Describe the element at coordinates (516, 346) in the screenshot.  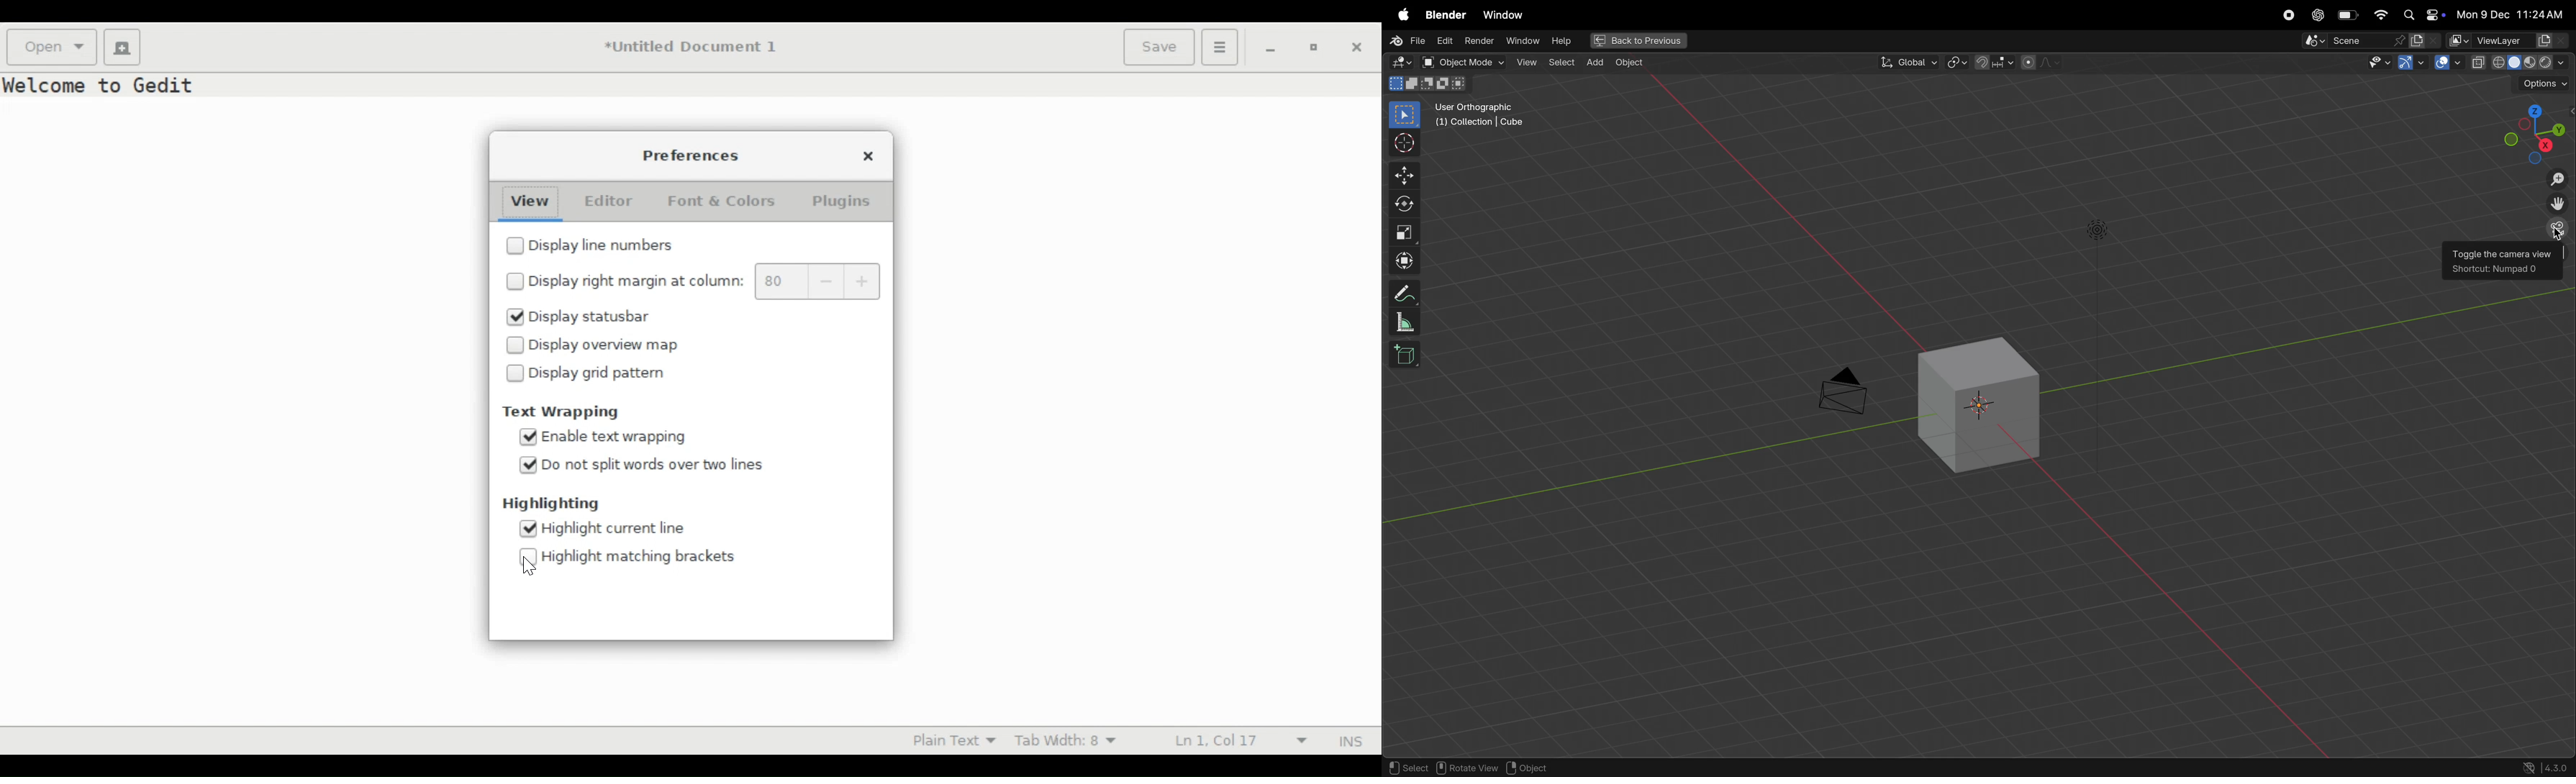
I see `checkbox` at that location.